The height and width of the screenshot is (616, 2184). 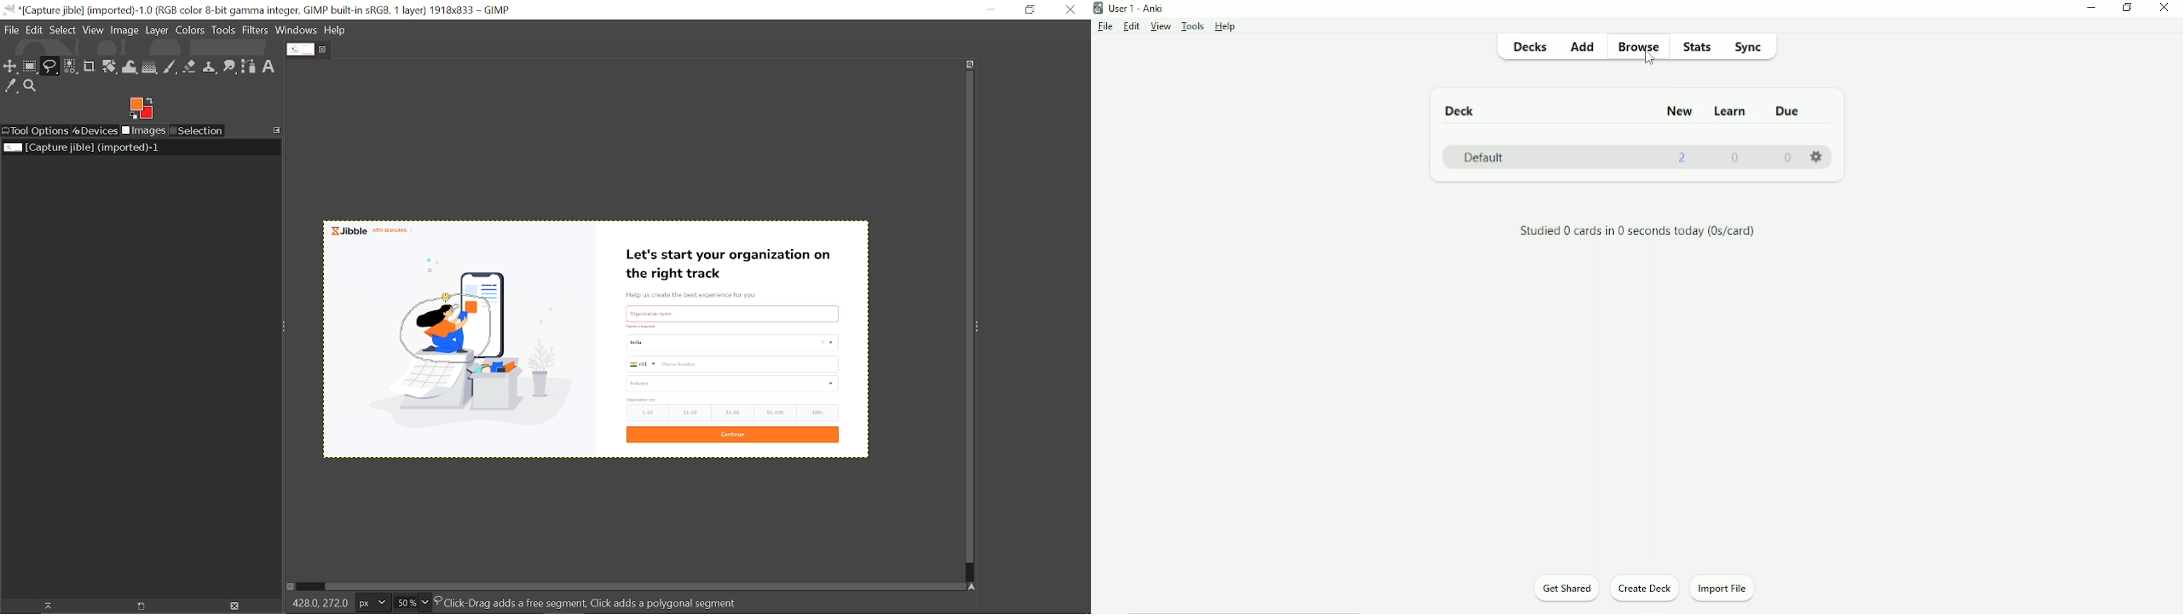 I want to click on Close, so click(x=2165, y=7).